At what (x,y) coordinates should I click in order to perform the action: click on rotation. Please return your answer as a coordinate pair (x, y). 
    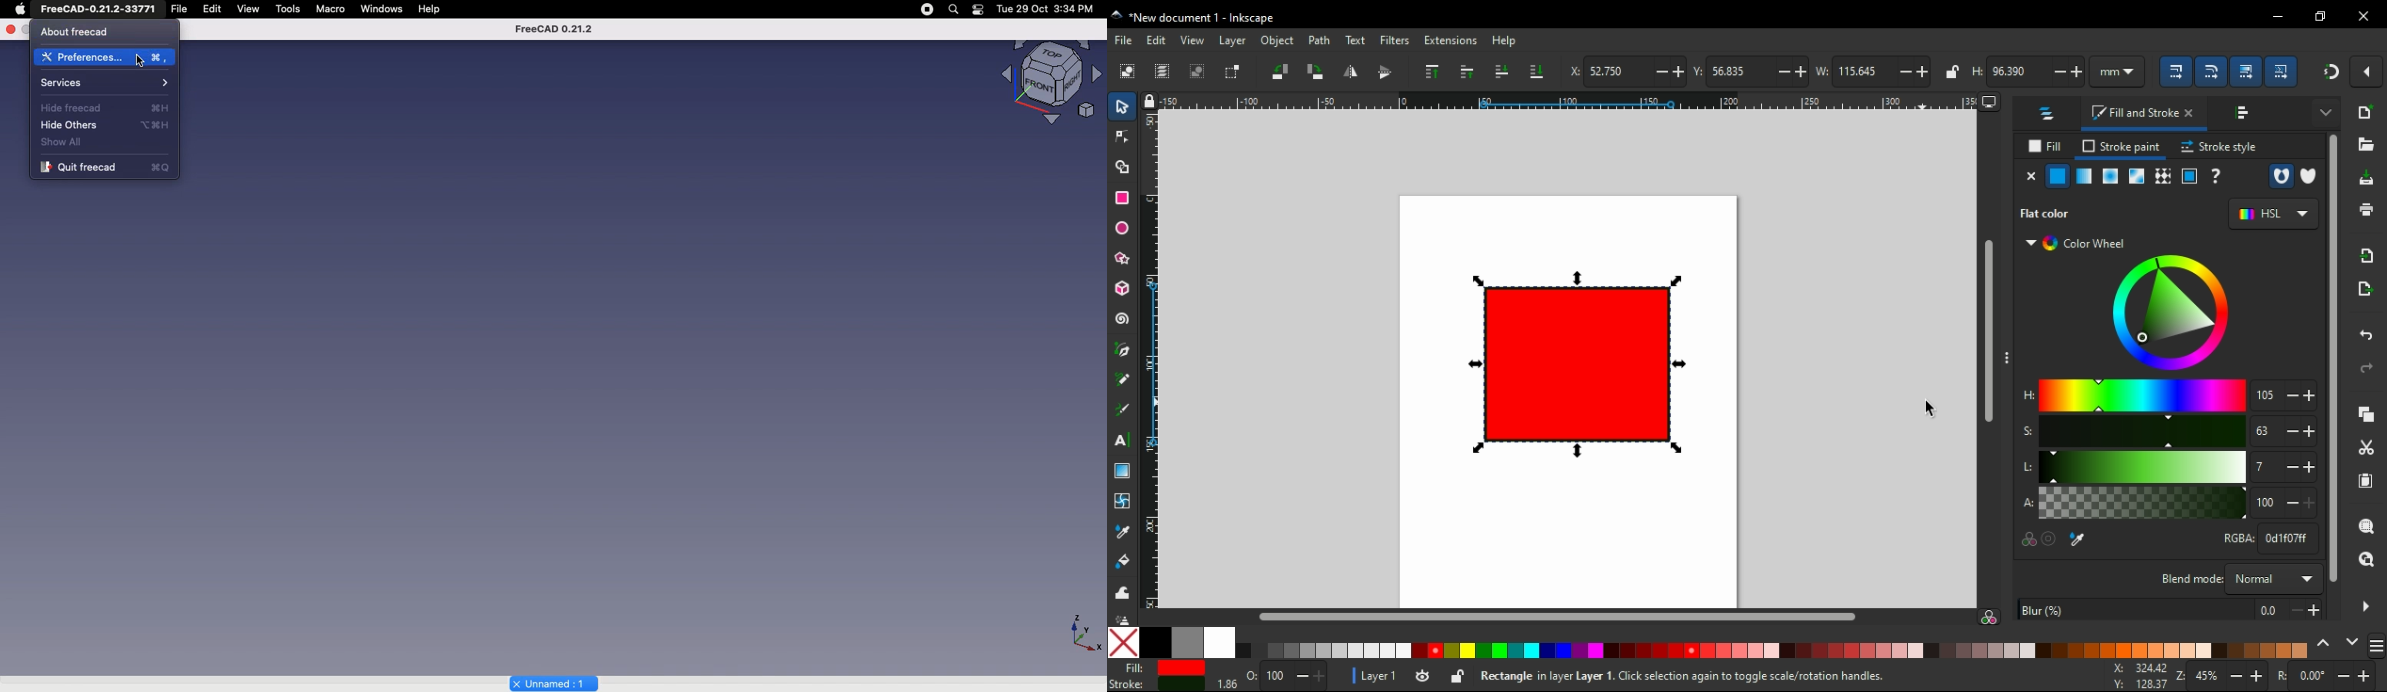
    Looking at the image, I should click on (2279, 675).